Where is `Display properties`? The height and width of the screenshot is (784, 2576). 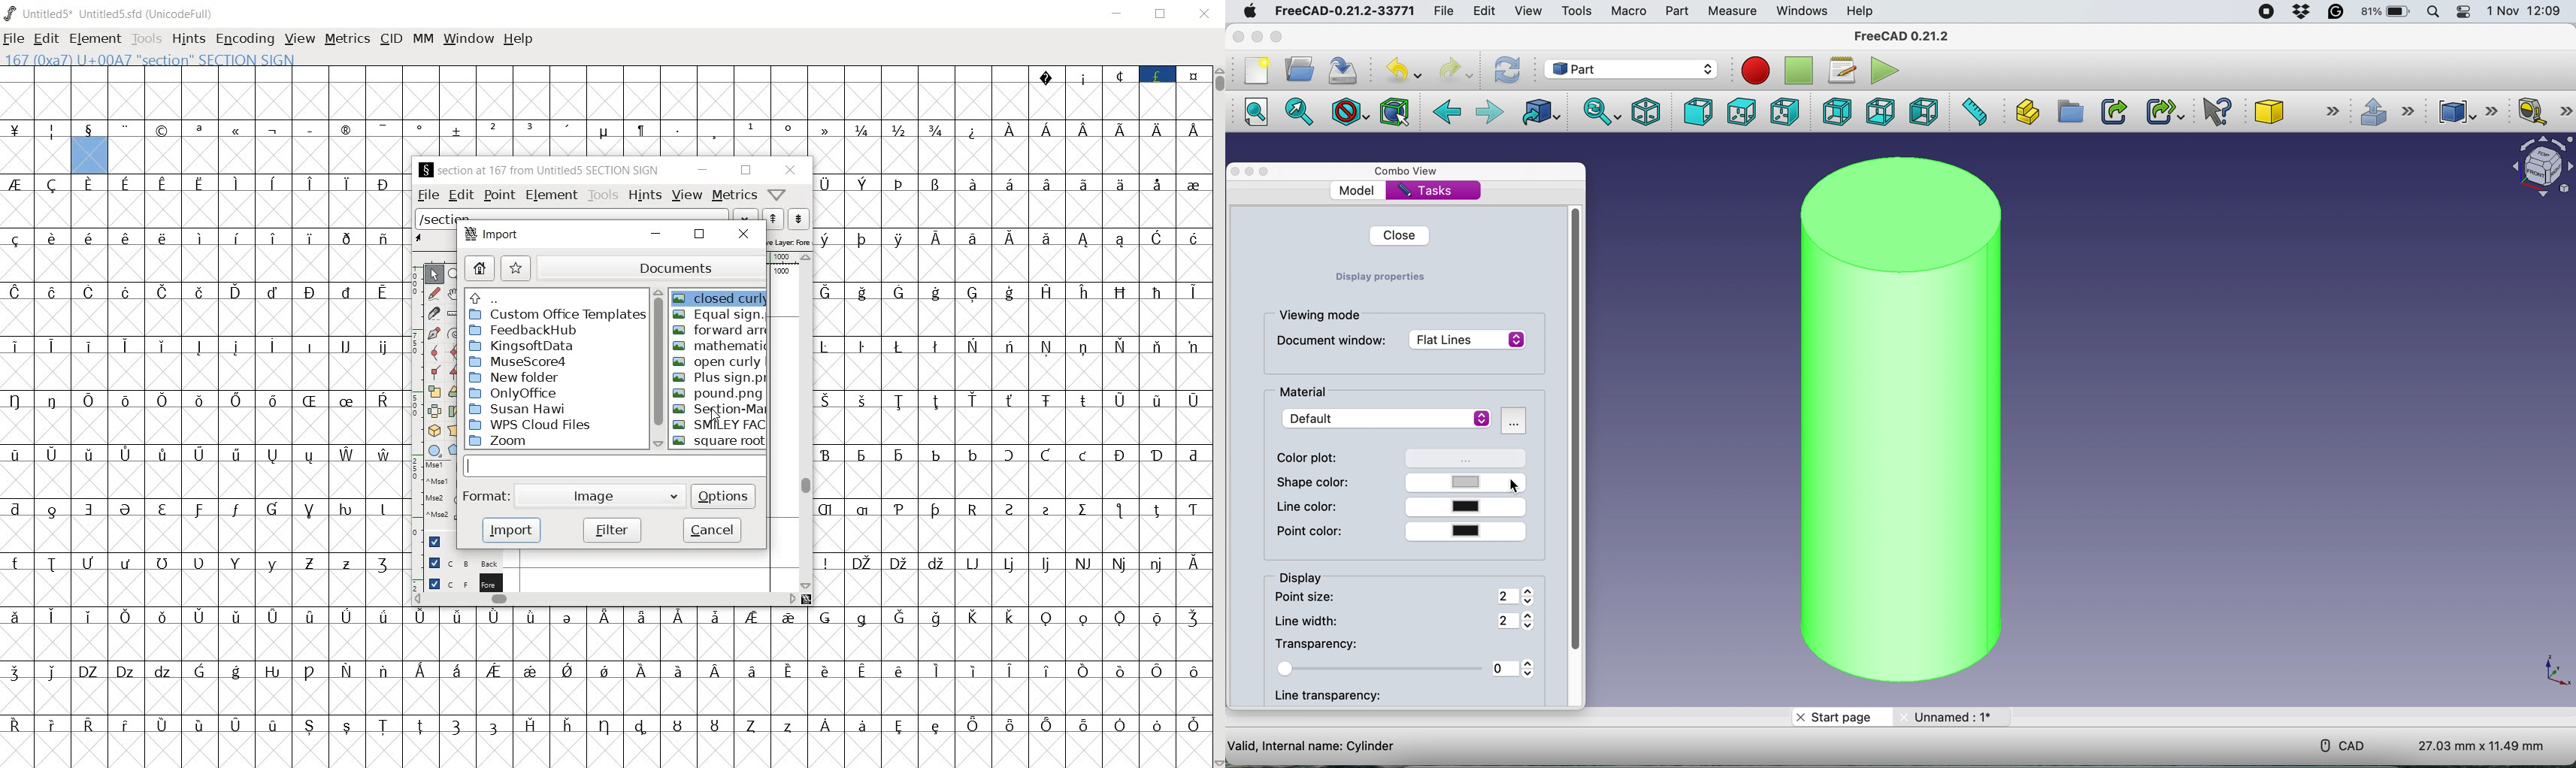
Display properties is located at coordinates (1380, 279).